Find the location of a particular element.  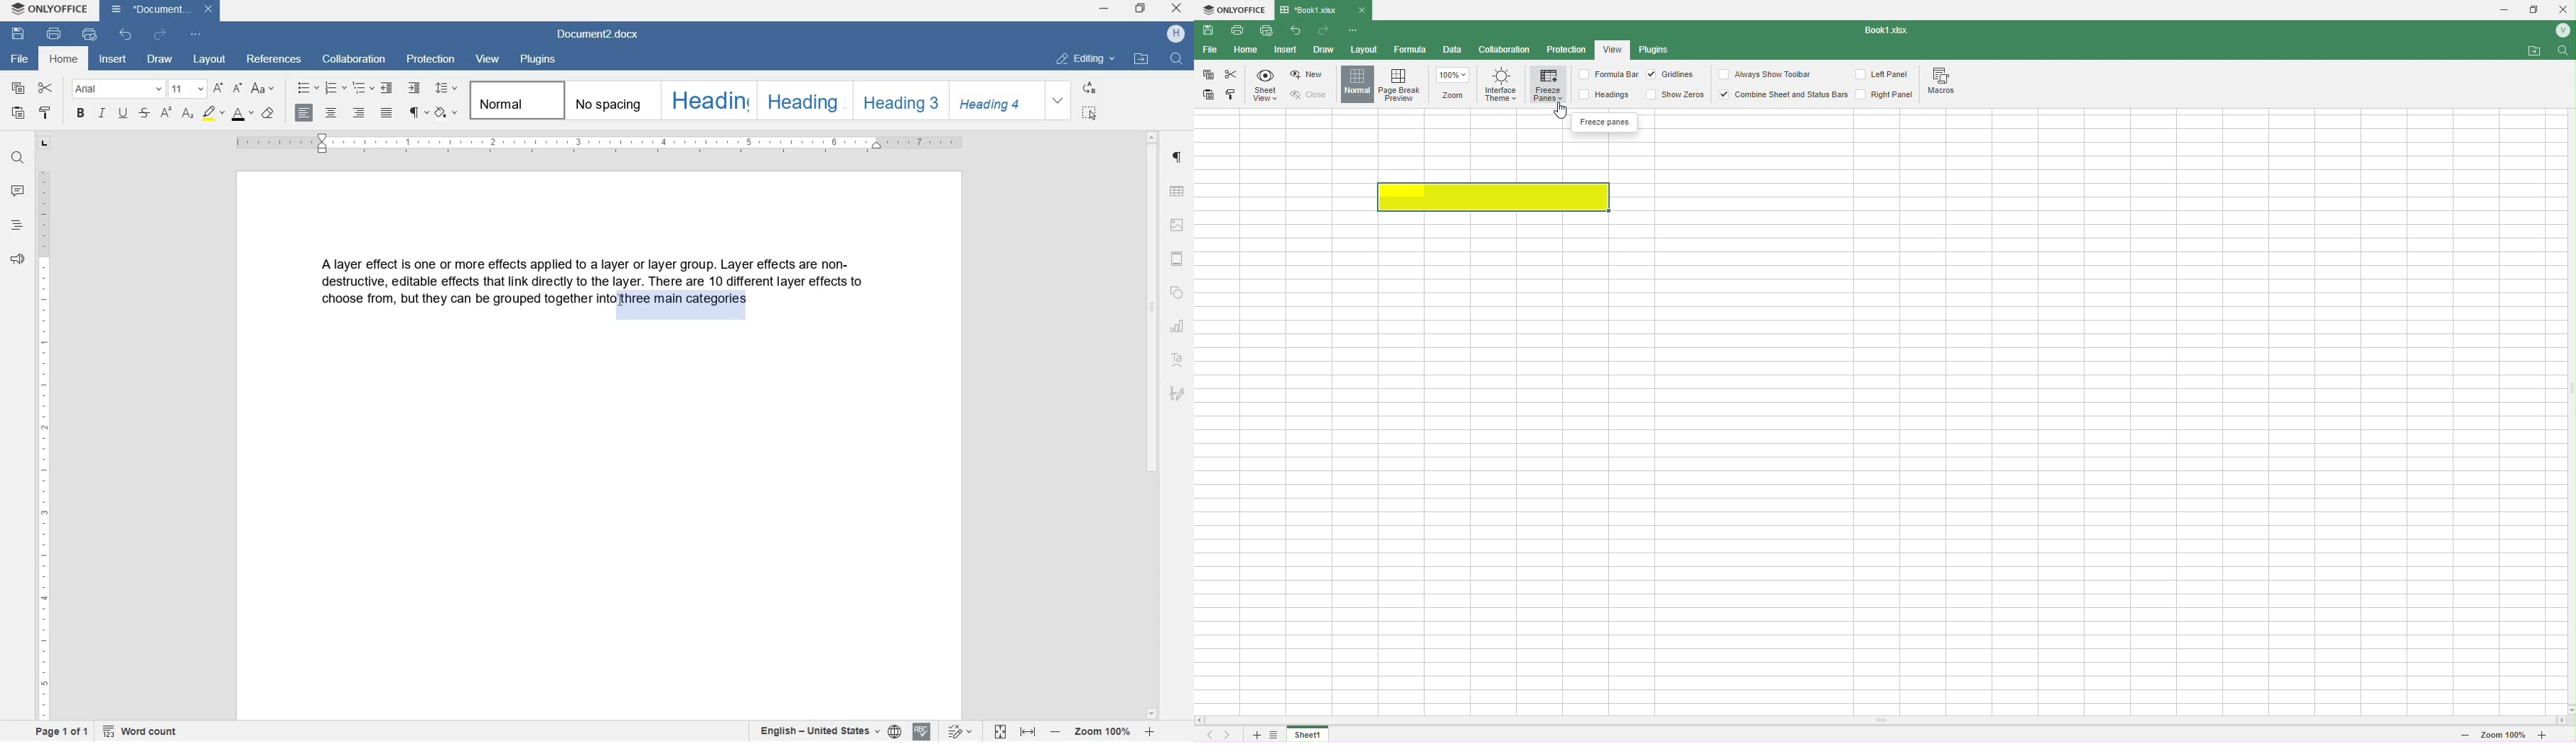

View is located at coordinates (1613, 48).